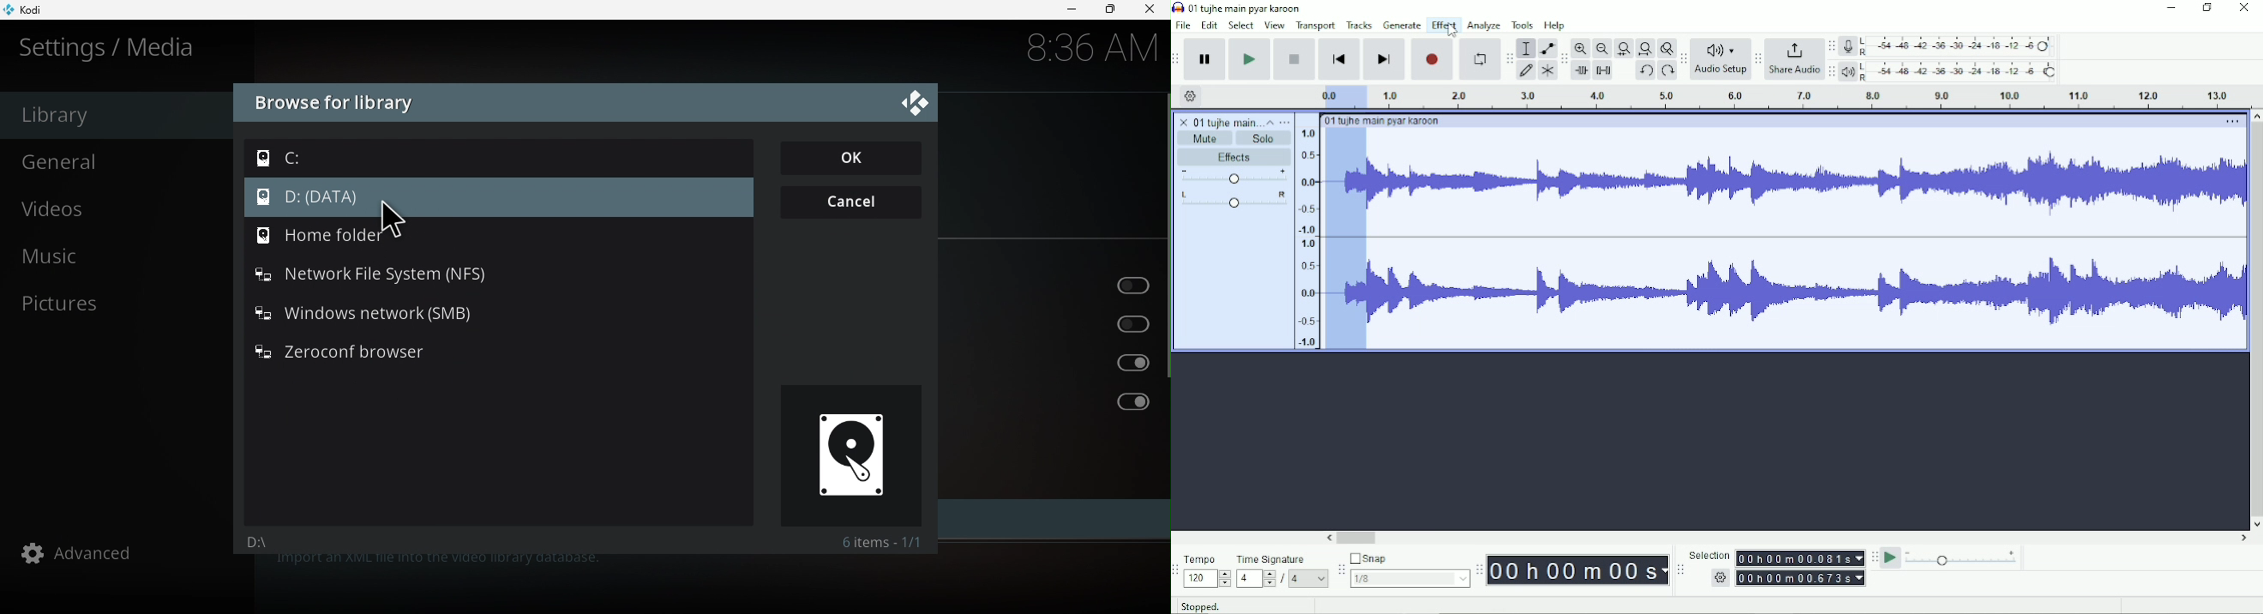 The image size is (2268, 616). I want to click on scroll bar, so click(1165, 315).